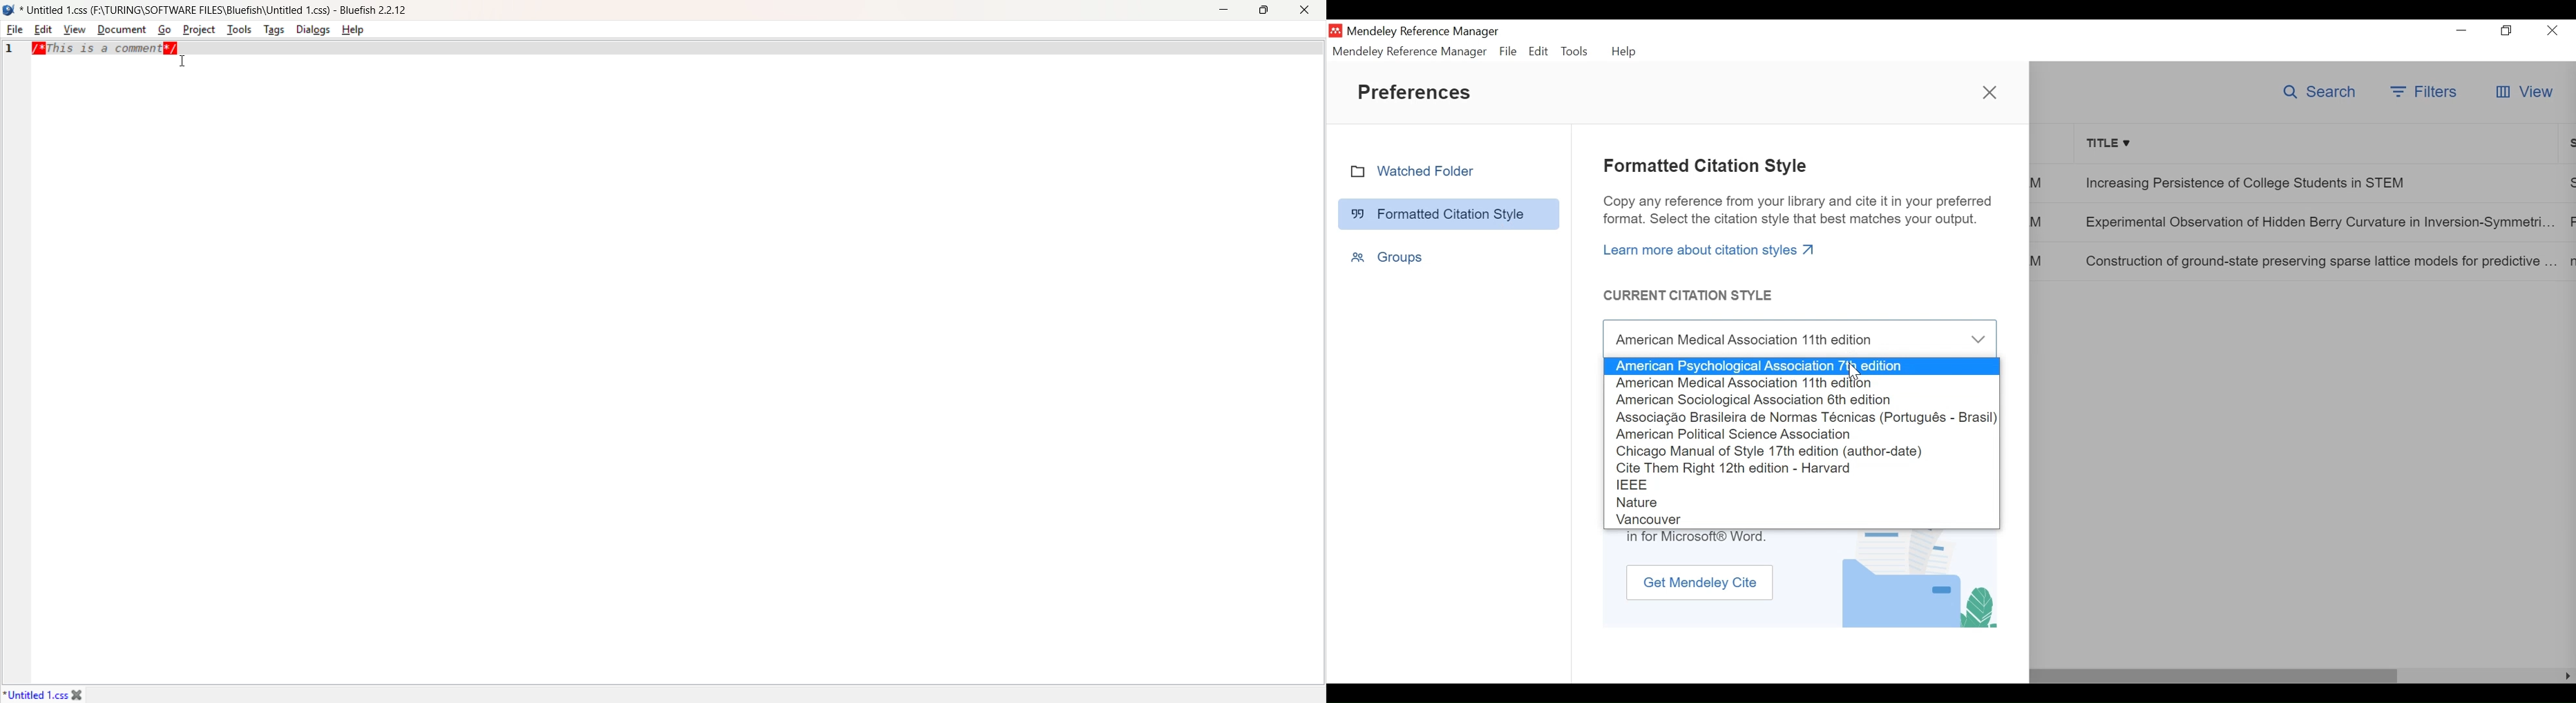 Image resolution: width=2576 pixels, height=728 pixels. What do you see at coordinates (186, 64) in the screenshot?
I see `Cursor` at bounding box center [186, 64].